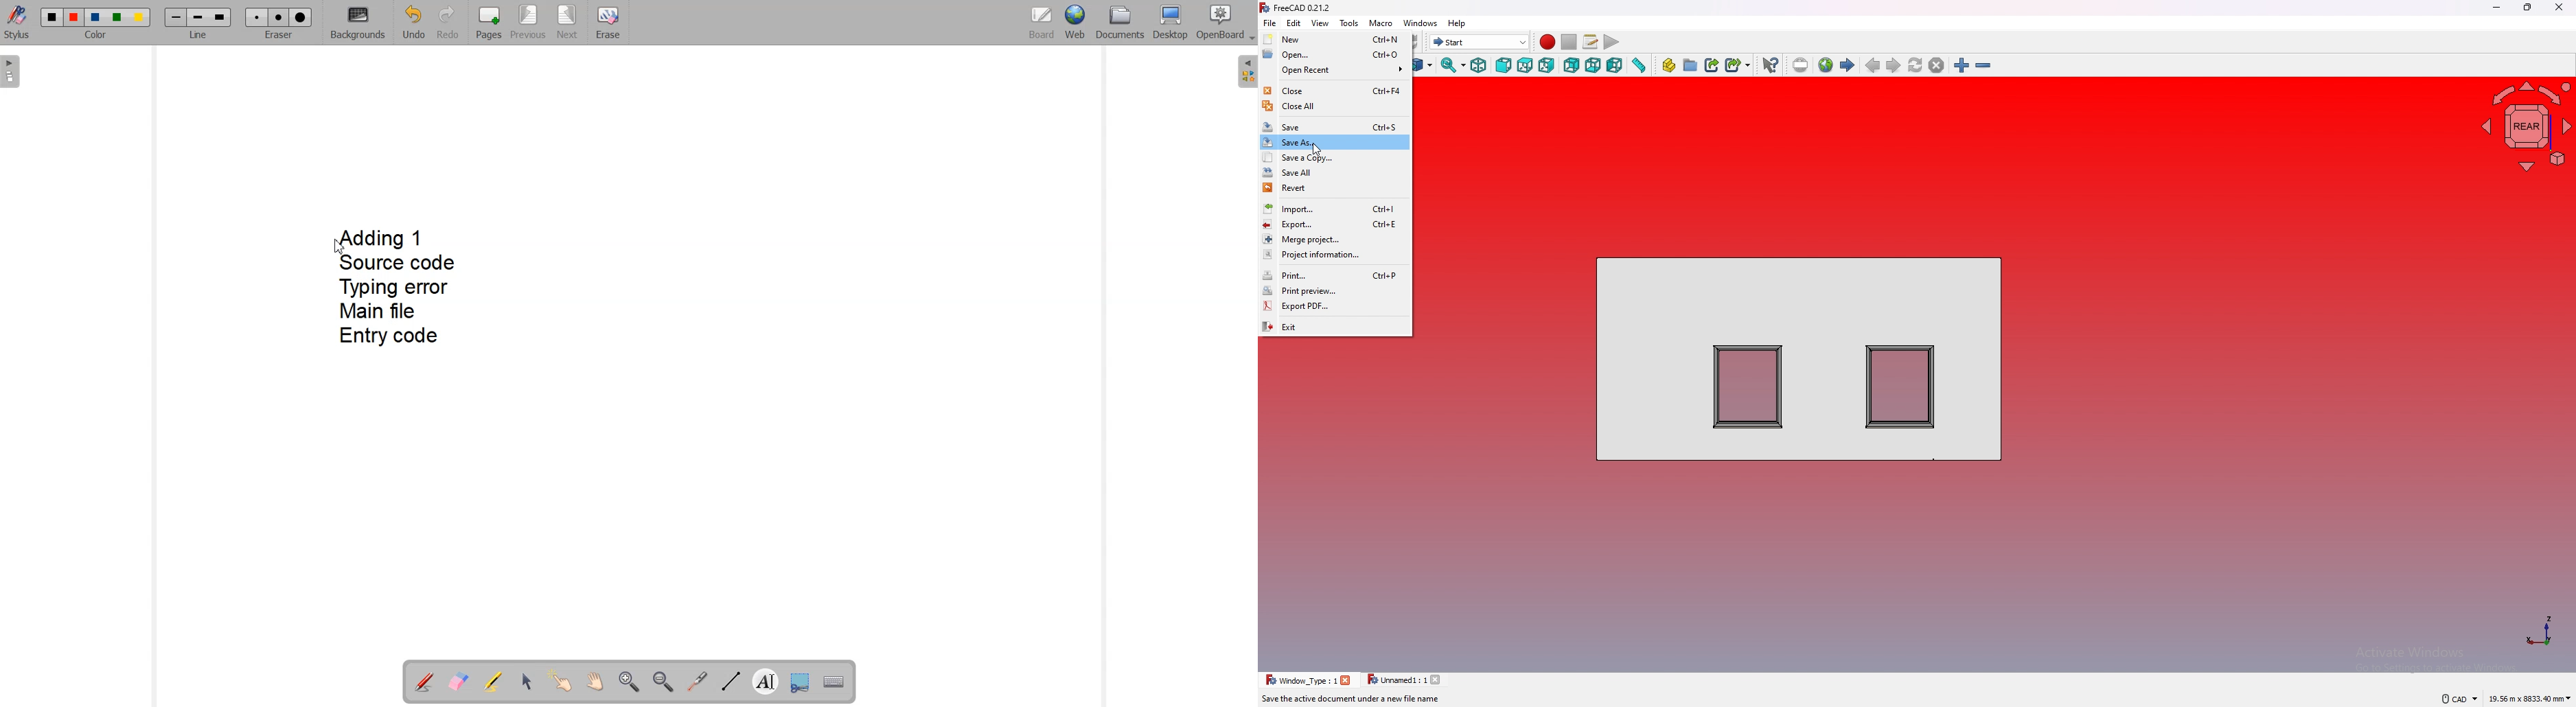  I want to click on Medium line, so click(199, 18).